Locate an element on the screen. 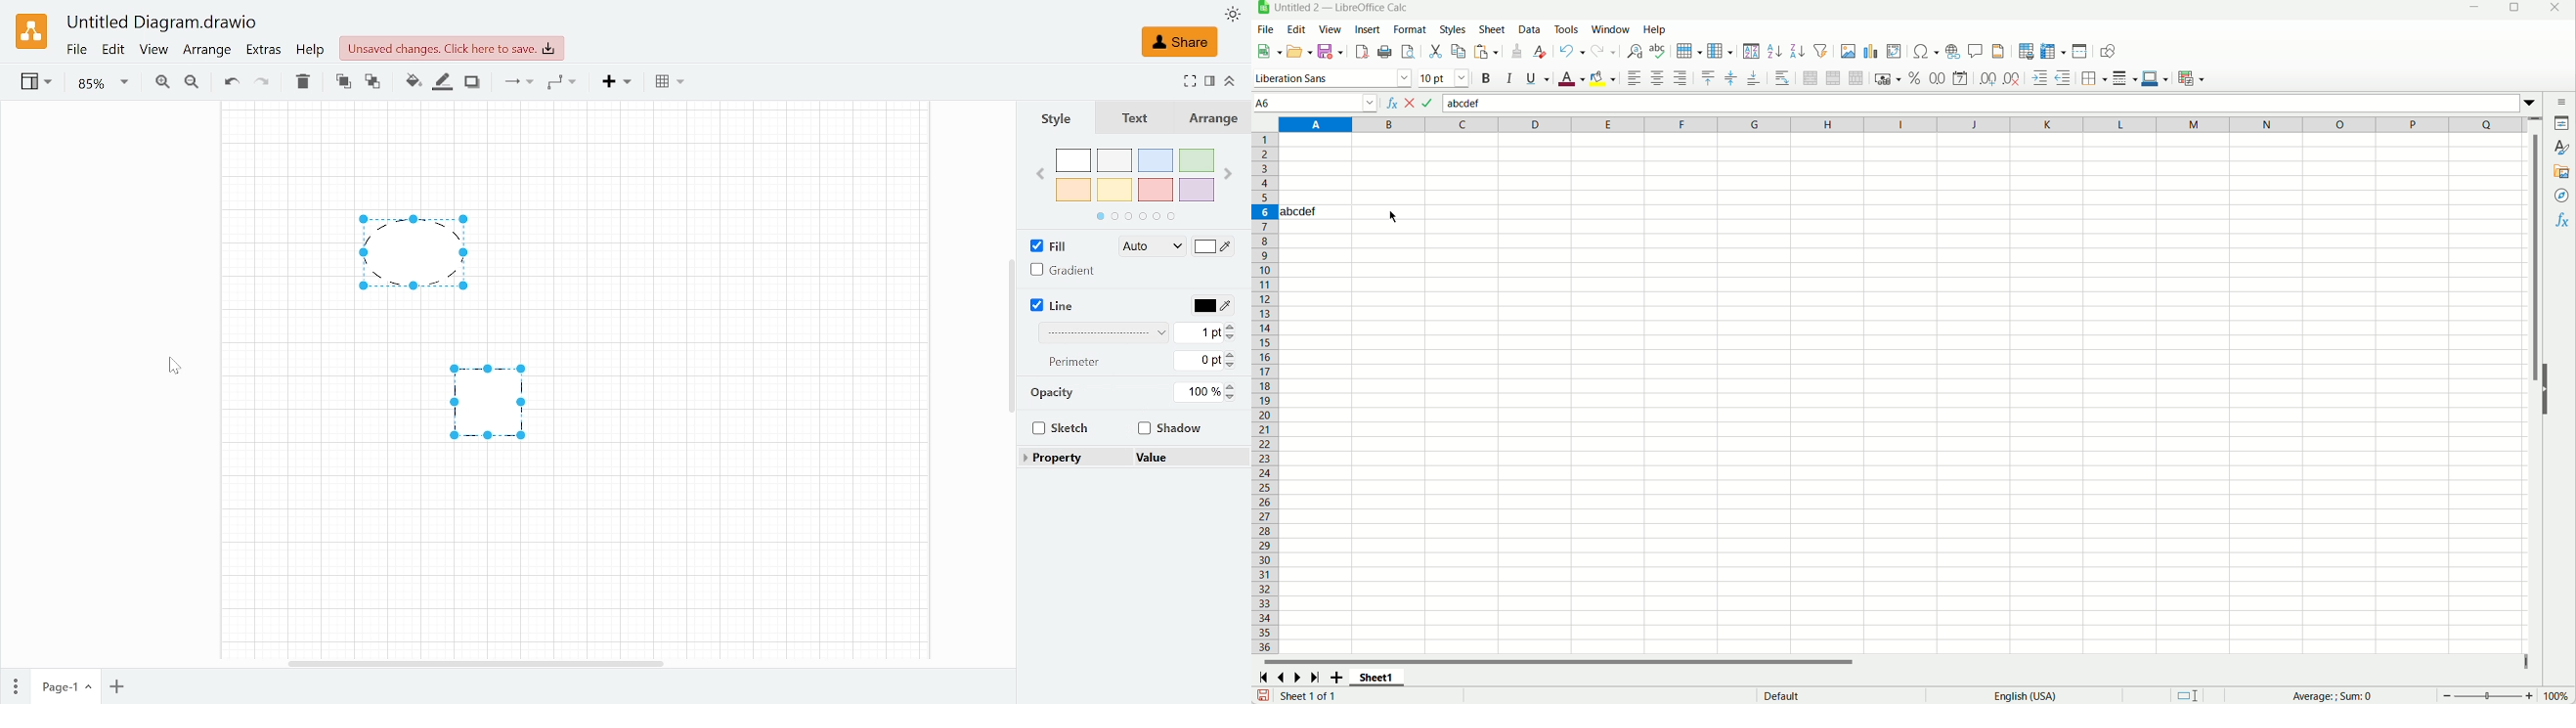  Value is located at coordinates (1161, 459).